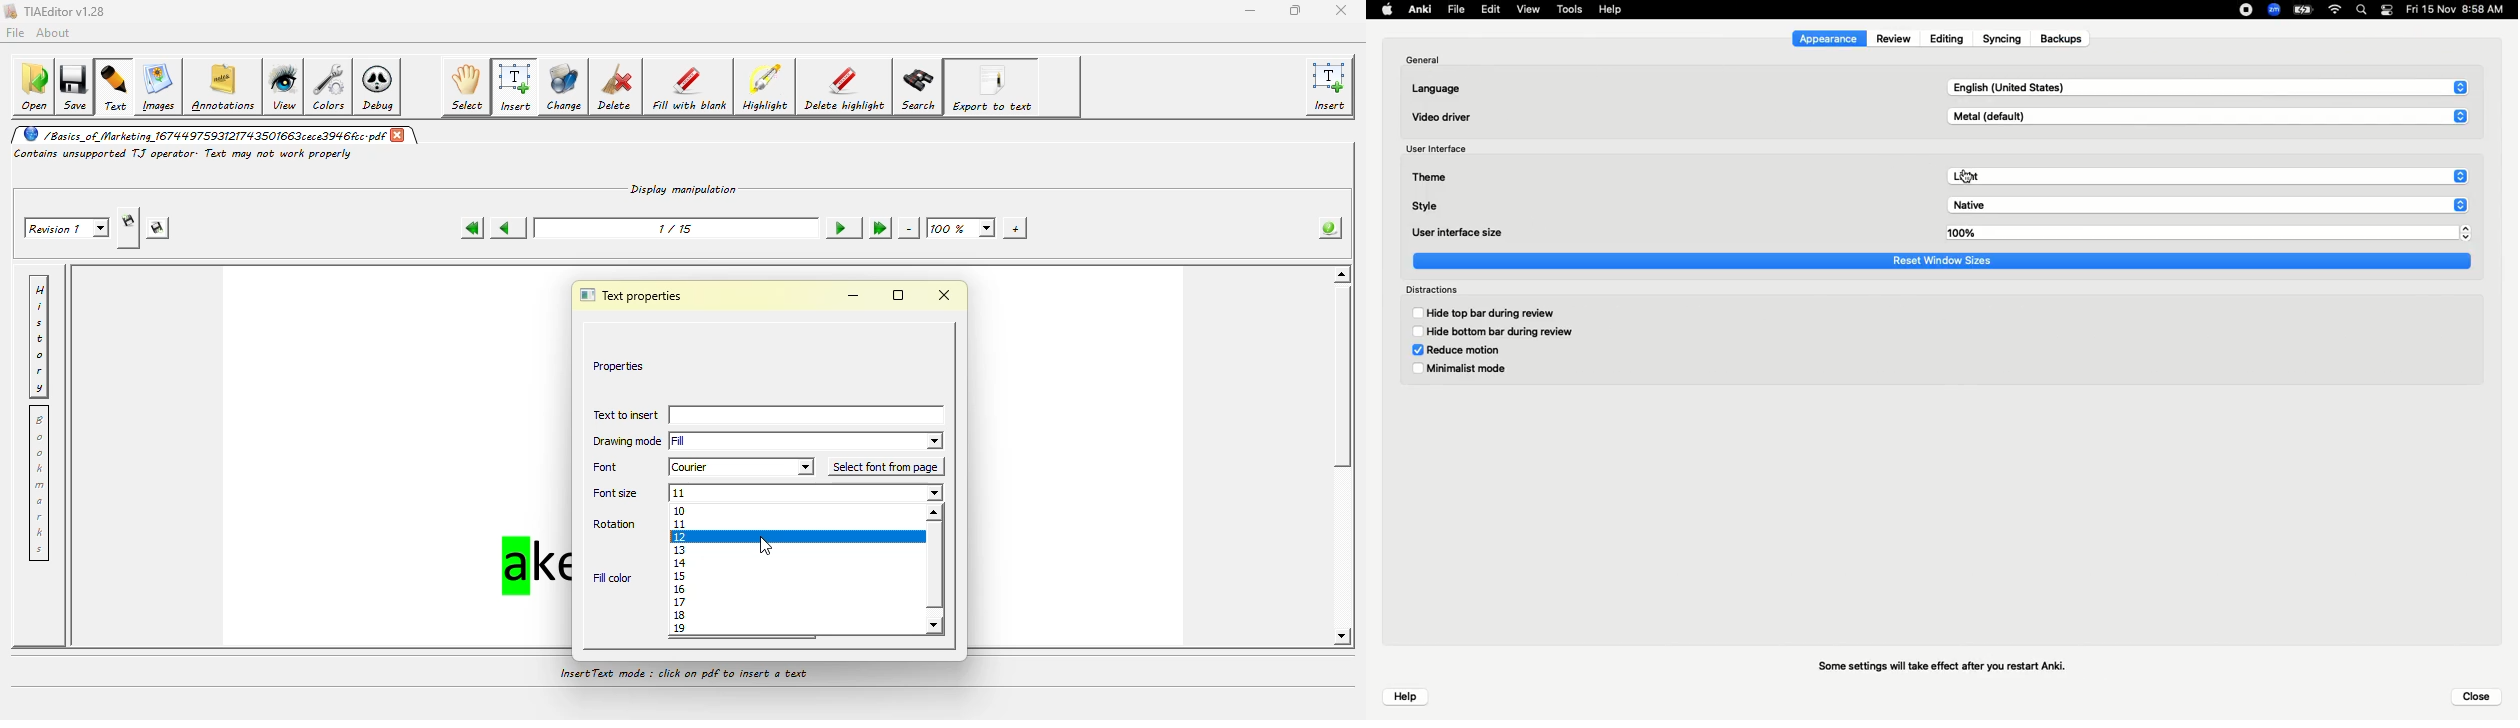 The height and width of the screenshot is (728, 2520). Describe the element at coordinates (1495, 332) in the screenshot. I see `Hide bottom bar during review` at that location.